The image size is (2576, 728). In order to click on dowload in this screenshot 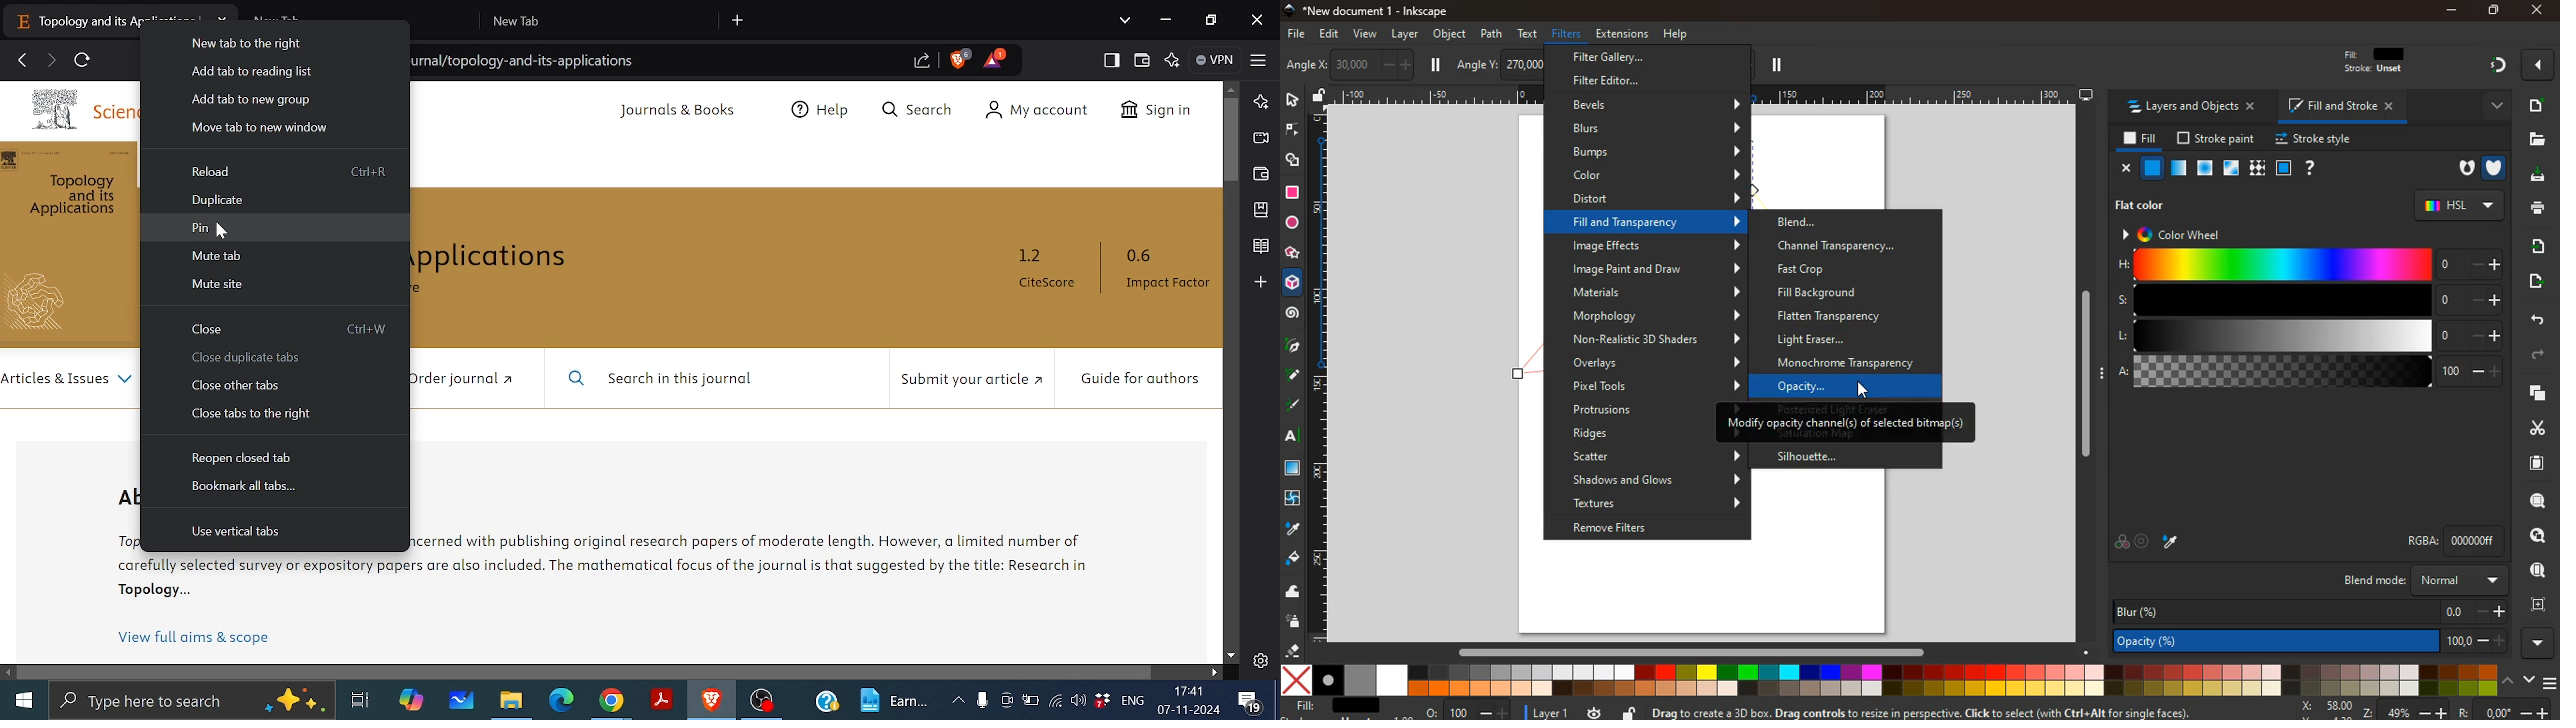, I will do `click(2534, 175)`.